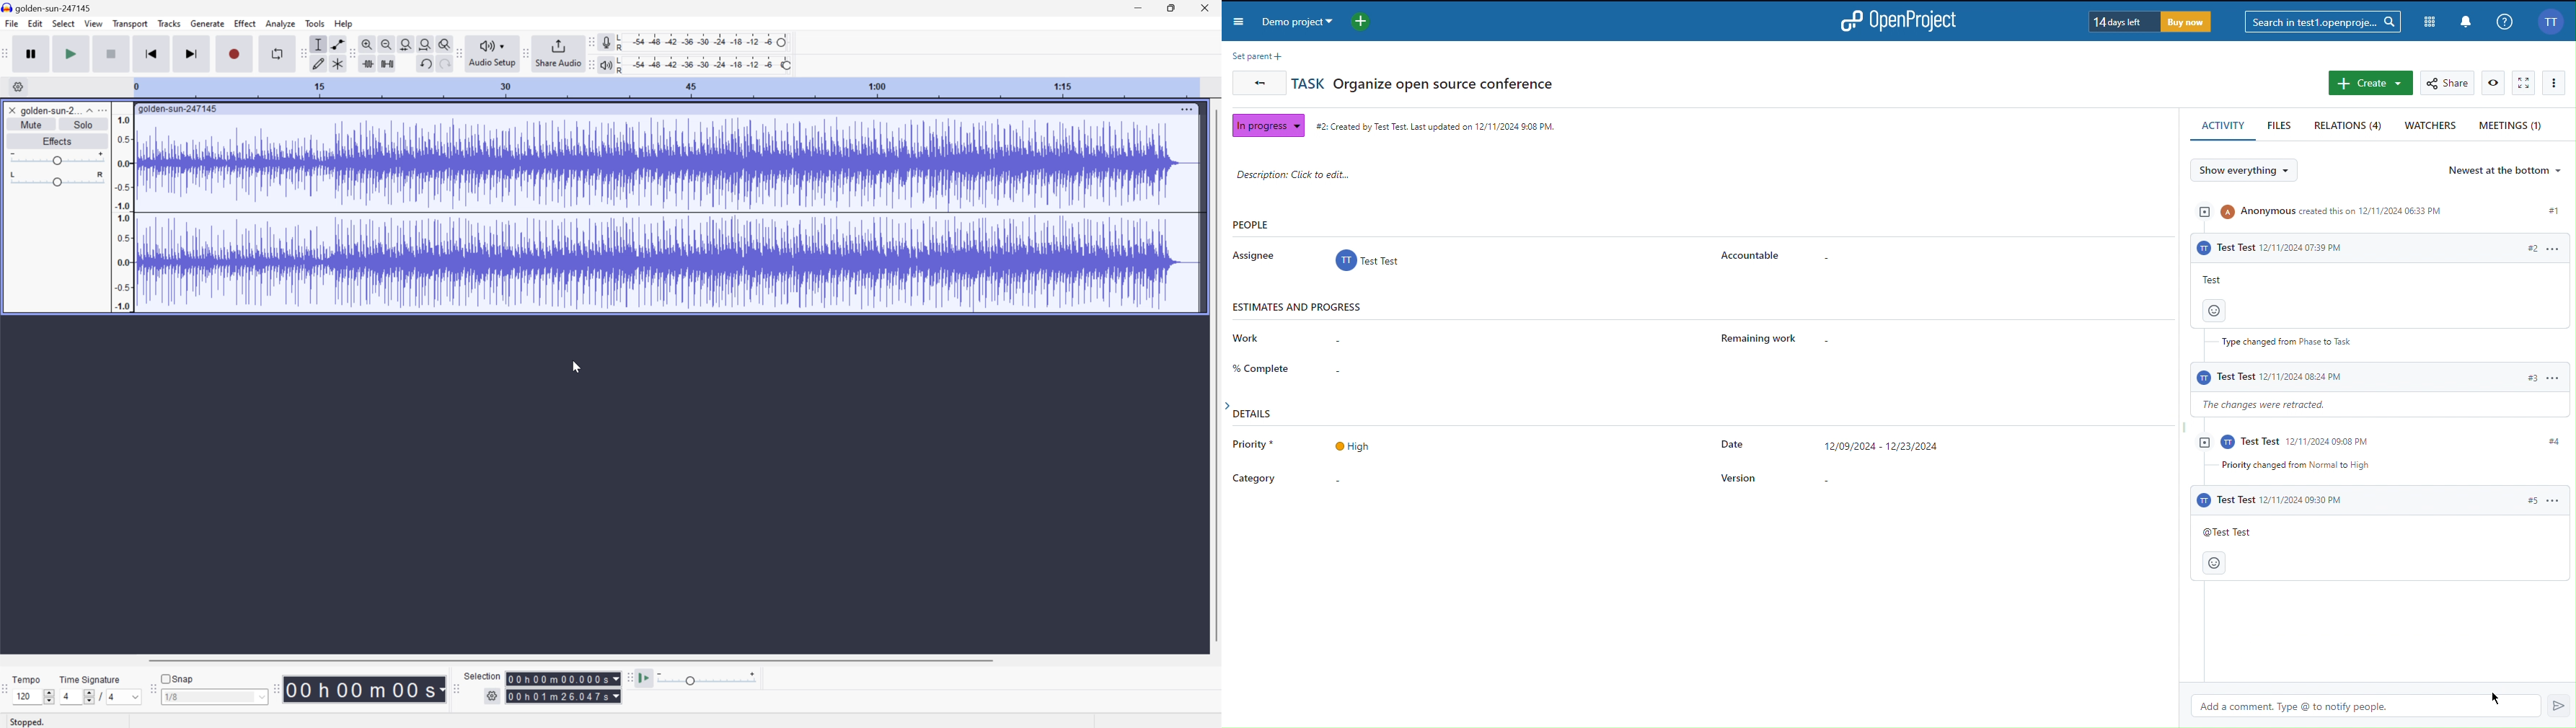  What do you see at coordinates (88, 109) in the screenshot?
I see `Drop Down` at bounding box center [88, 109].